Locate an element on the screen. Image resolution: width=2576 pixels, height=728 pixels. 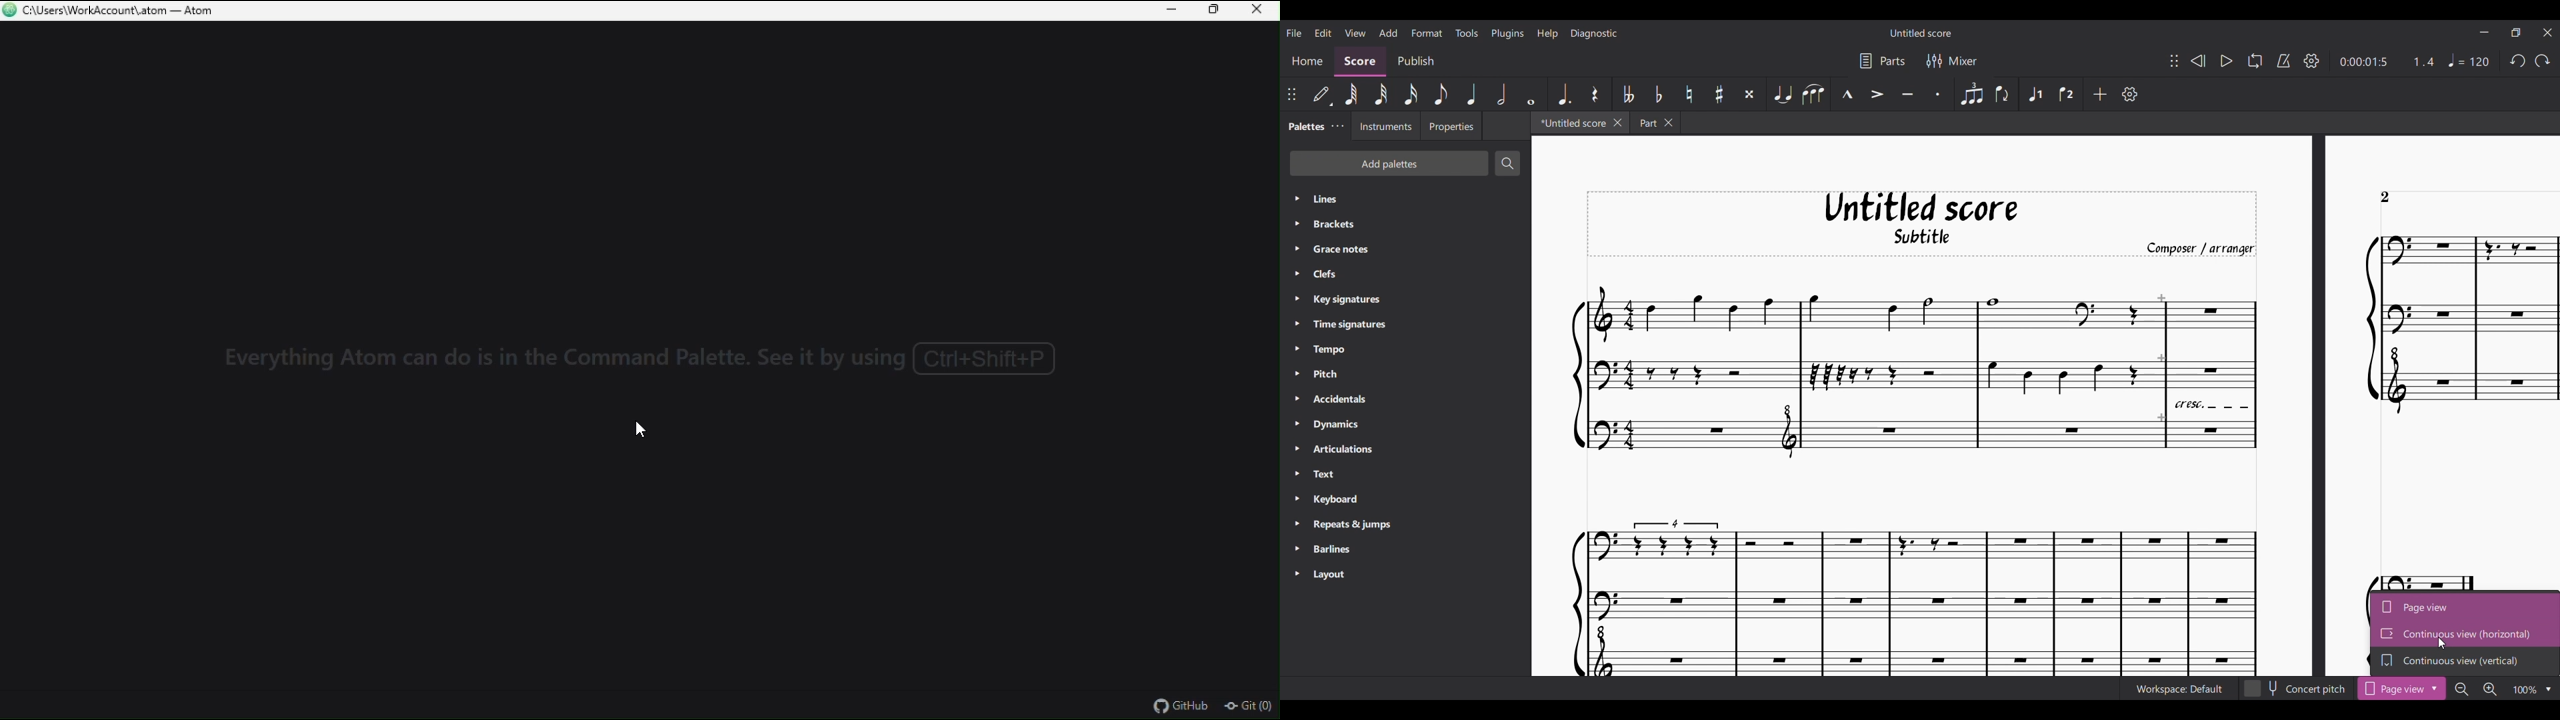
Whole note is located at coordinates (1531, 94).